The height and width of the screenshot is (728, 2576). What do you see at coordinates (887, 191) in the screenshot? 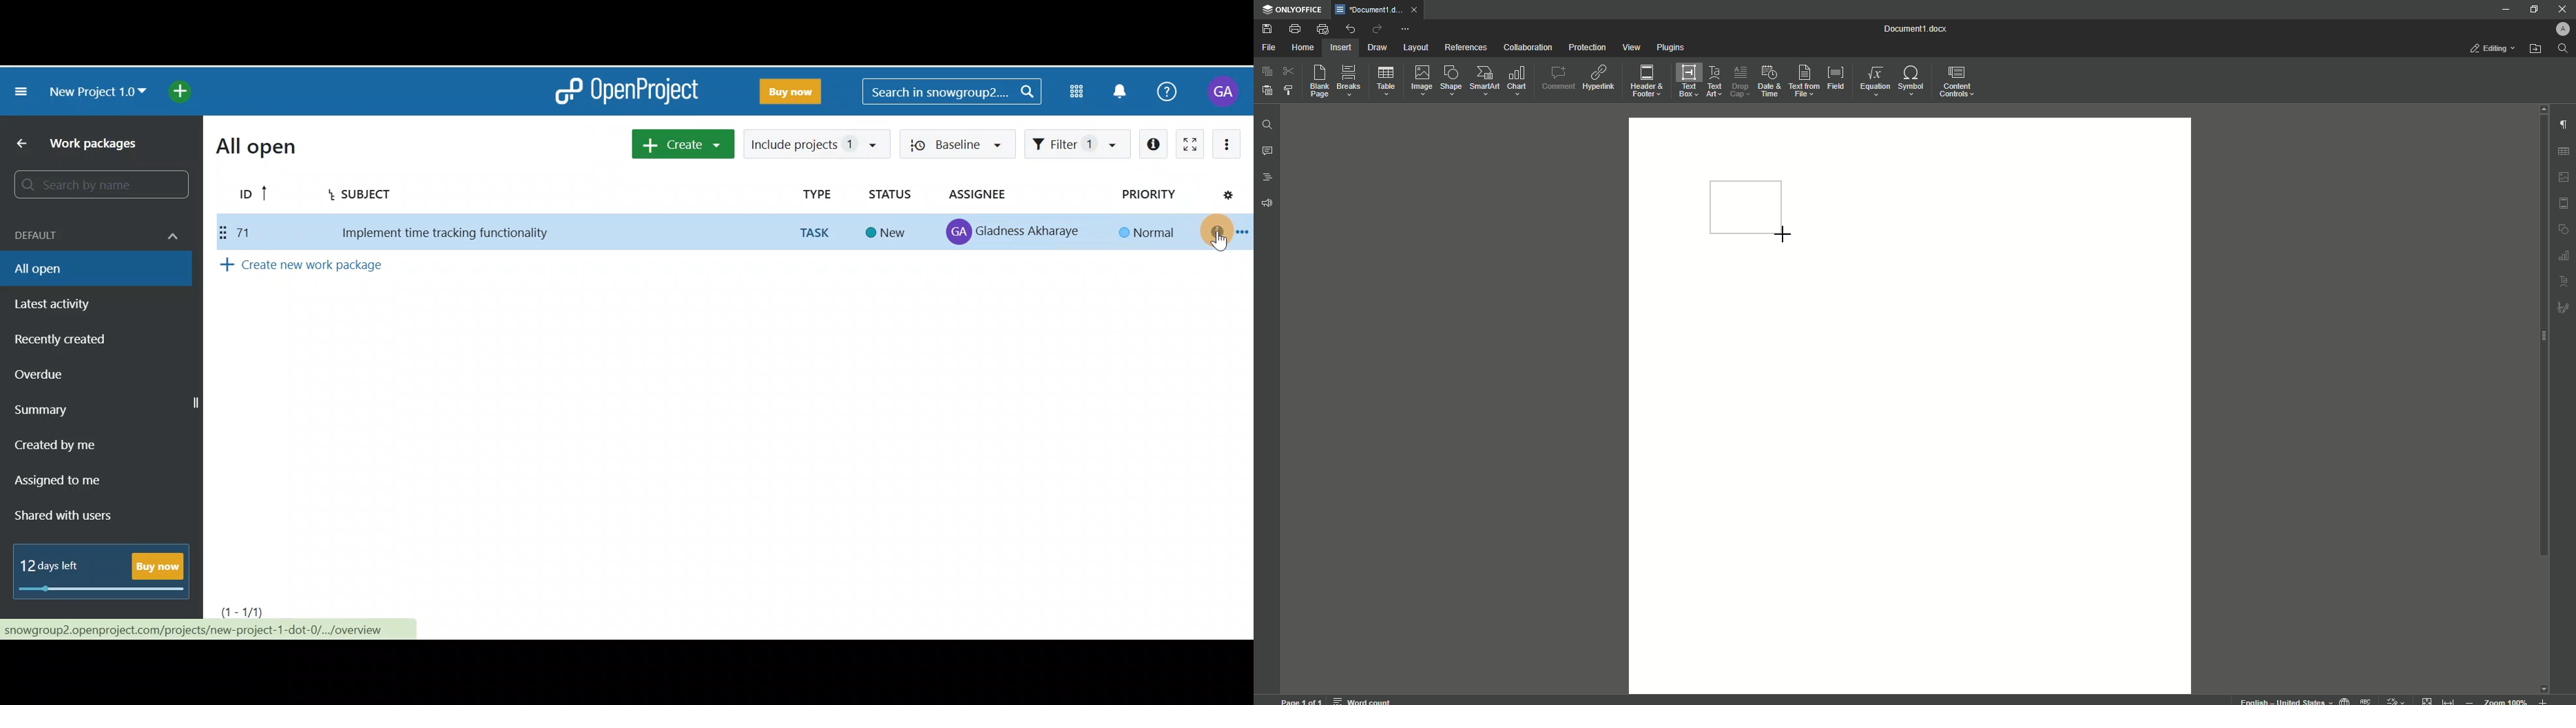
I see `Status` at bounding box center [887, 191].